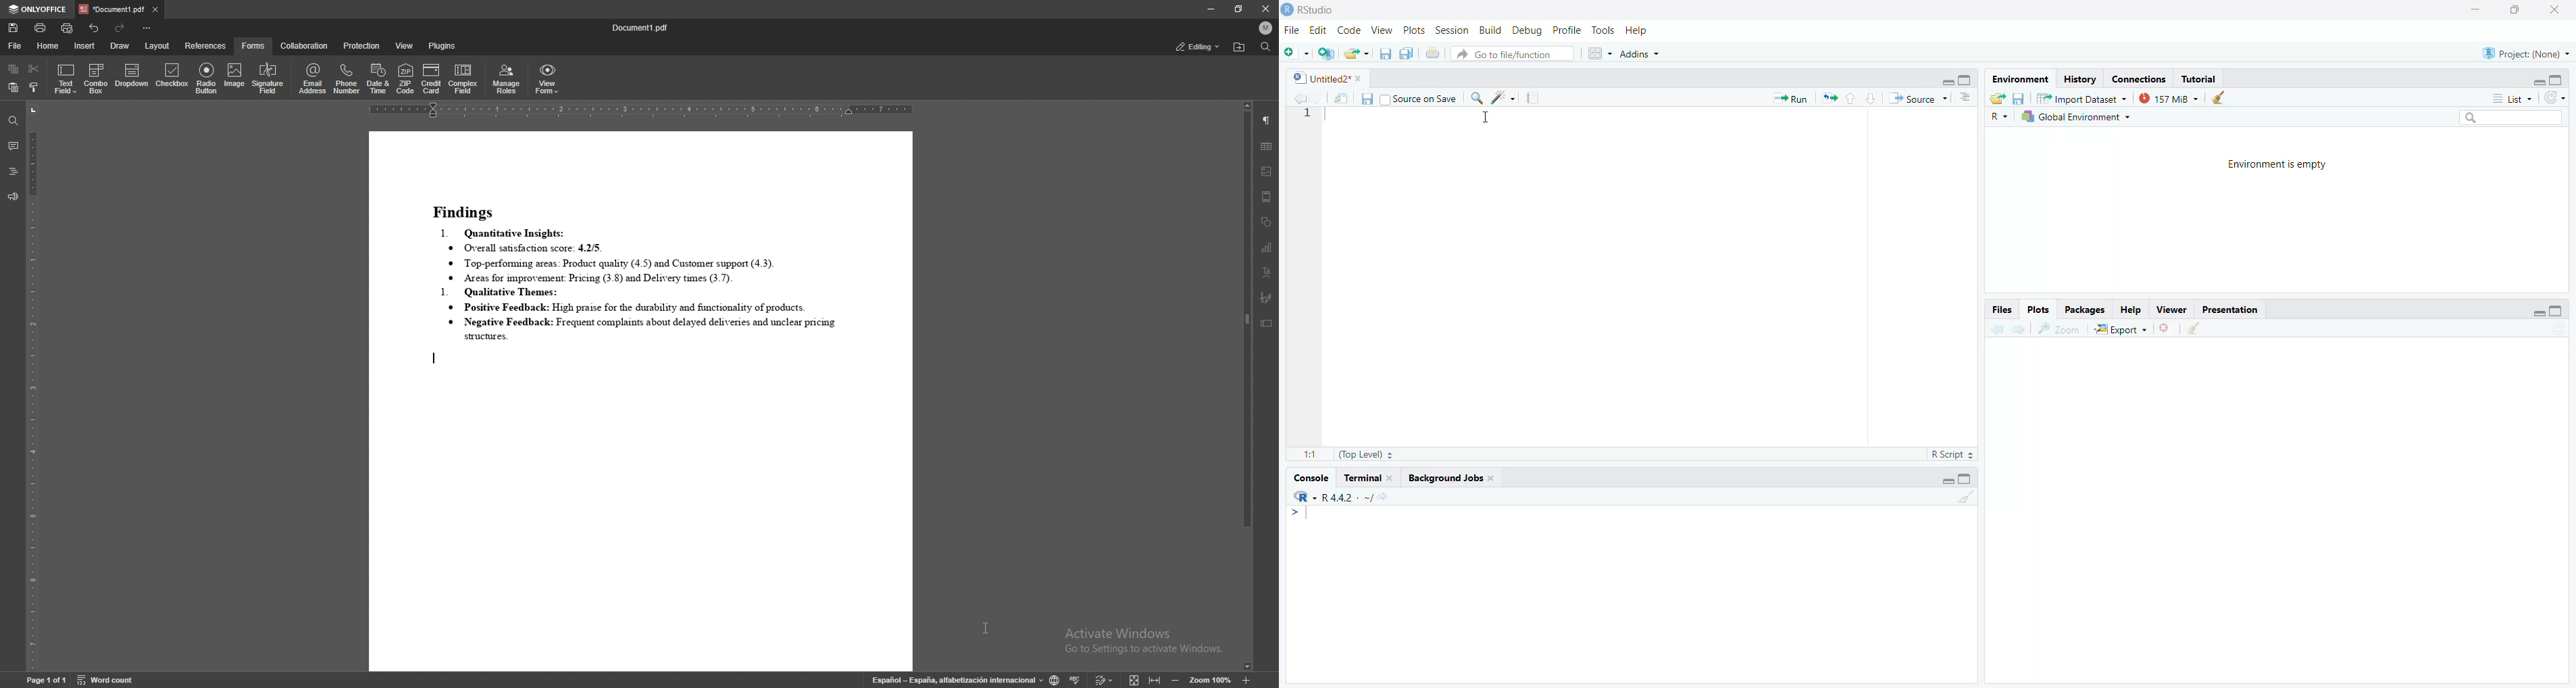  What do you see at coordinates (1367, 97) in the screenshot?
I see `save current document` at bounding box center [1367, 97].